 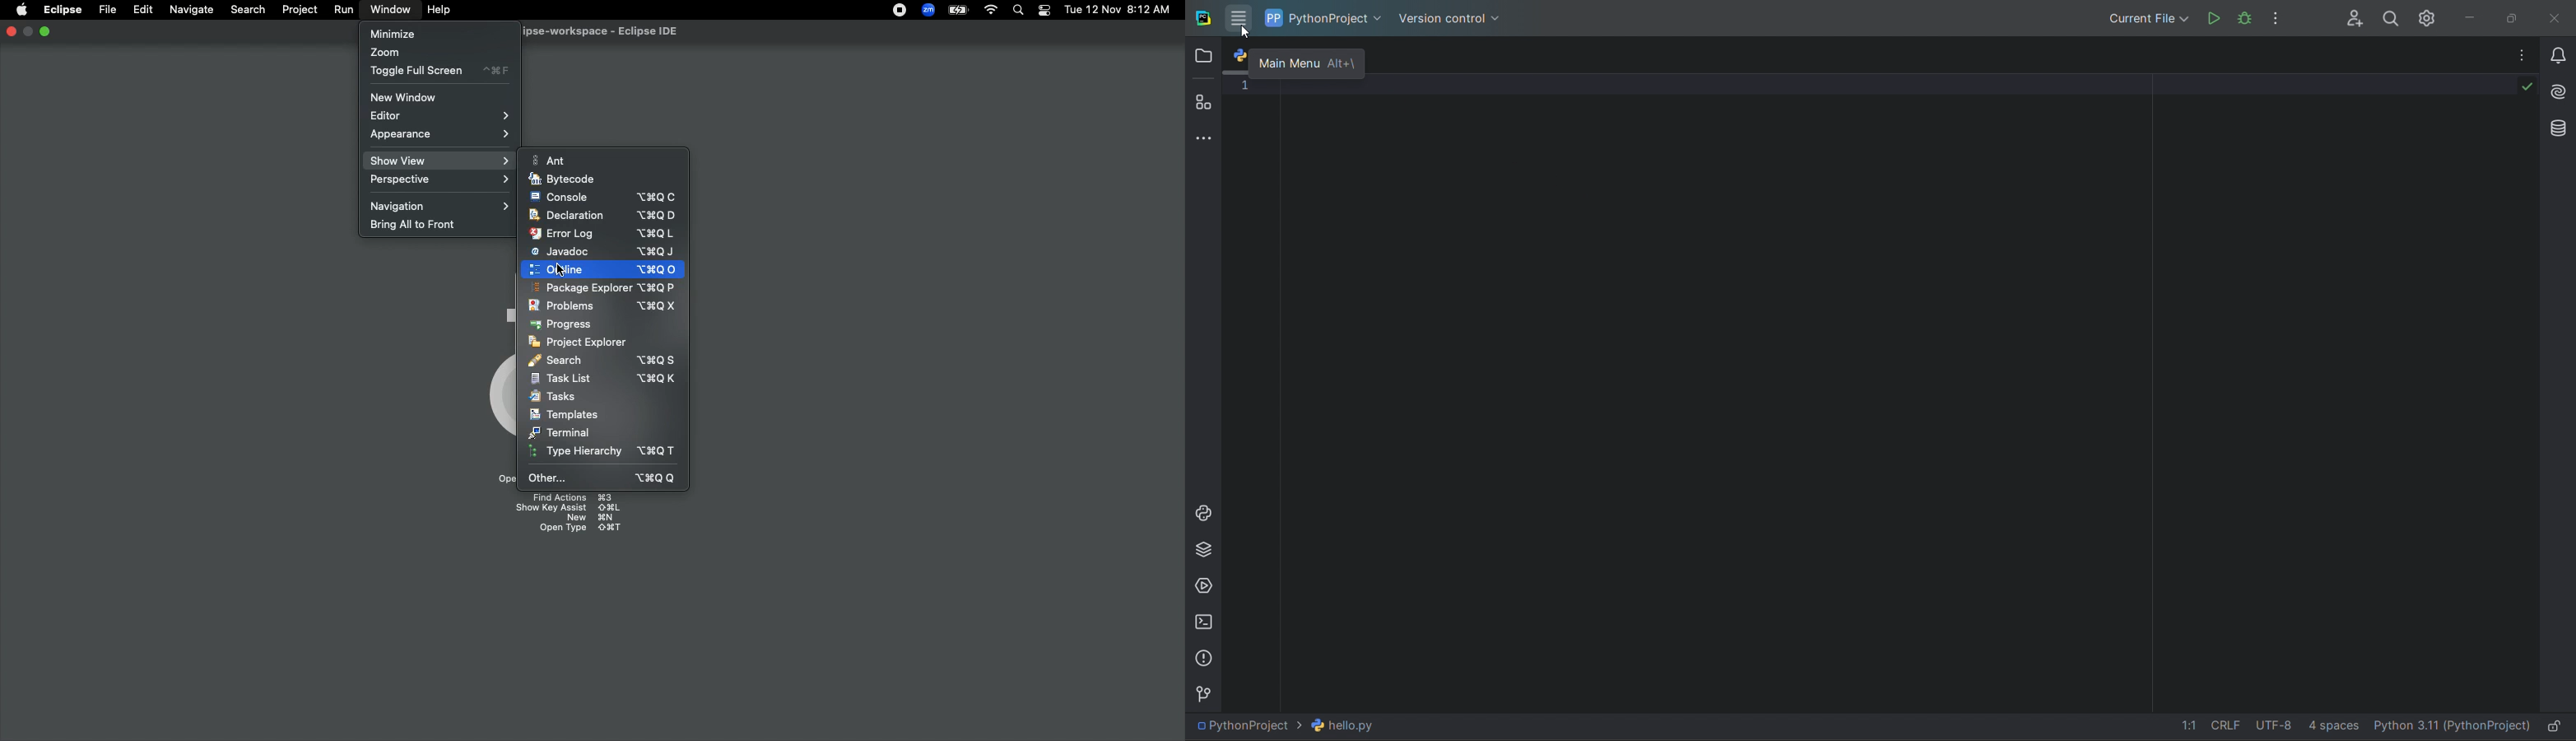 I want to click on cursor, so click(x=1245, y=33).